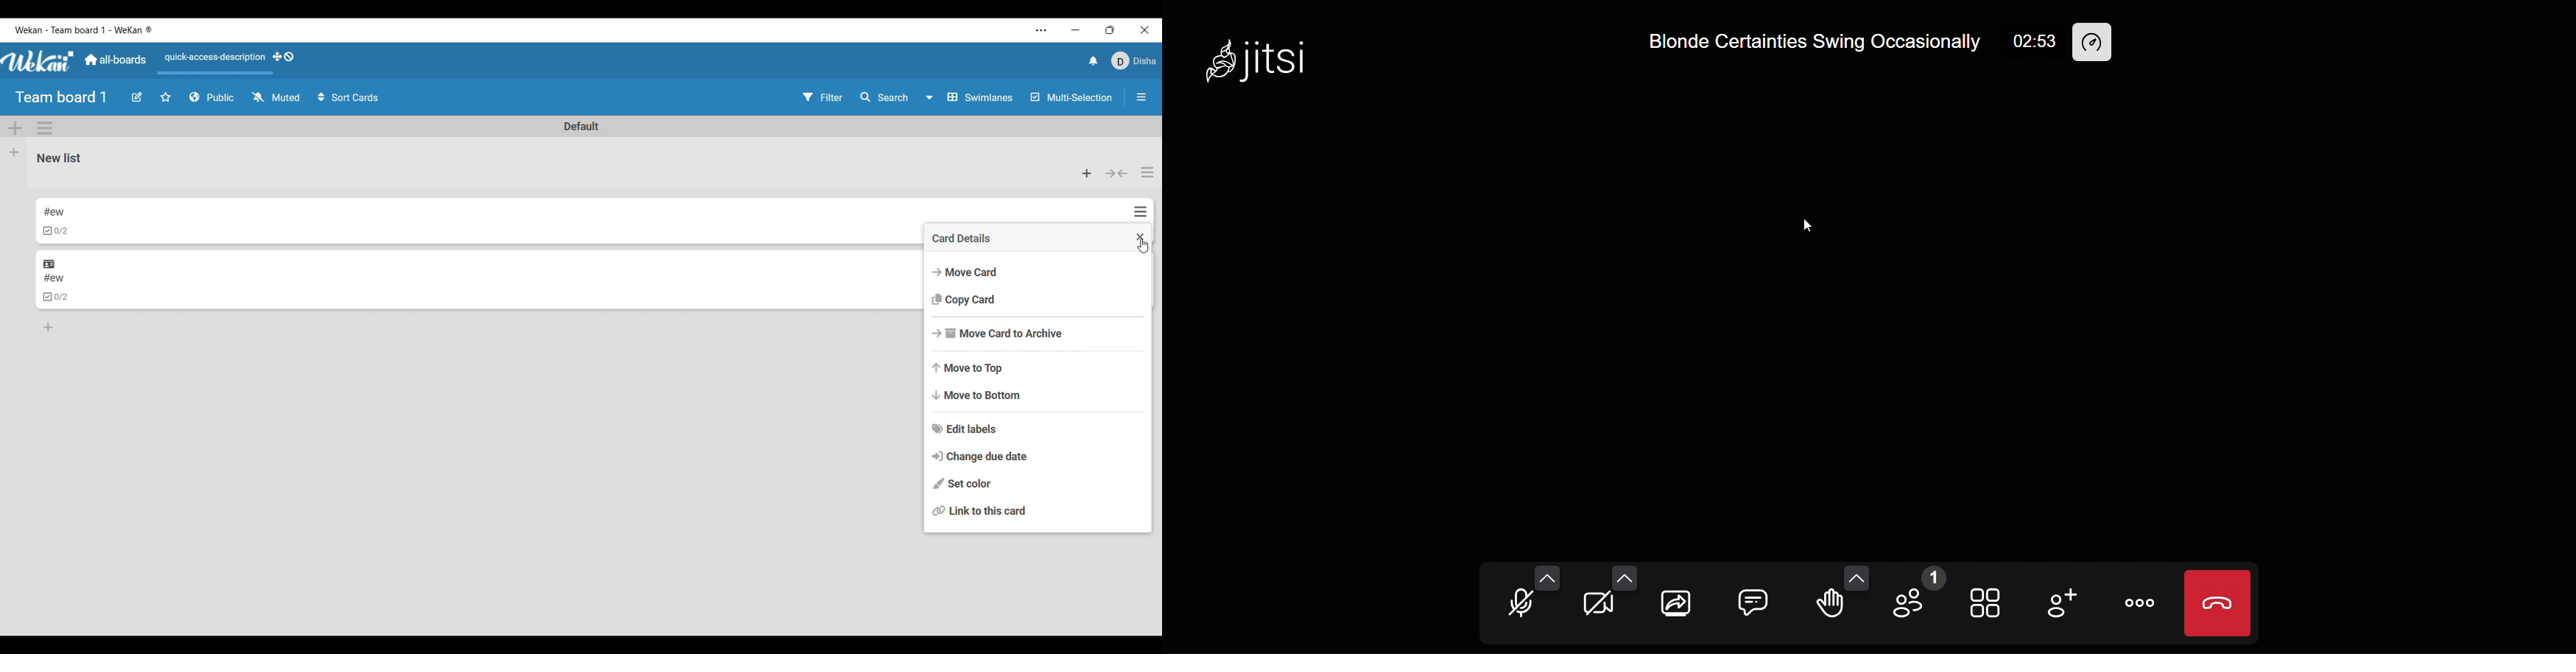 The height and width of the screenshot is (672, 2576). I want to click on Sort cards, so click(349, 97).